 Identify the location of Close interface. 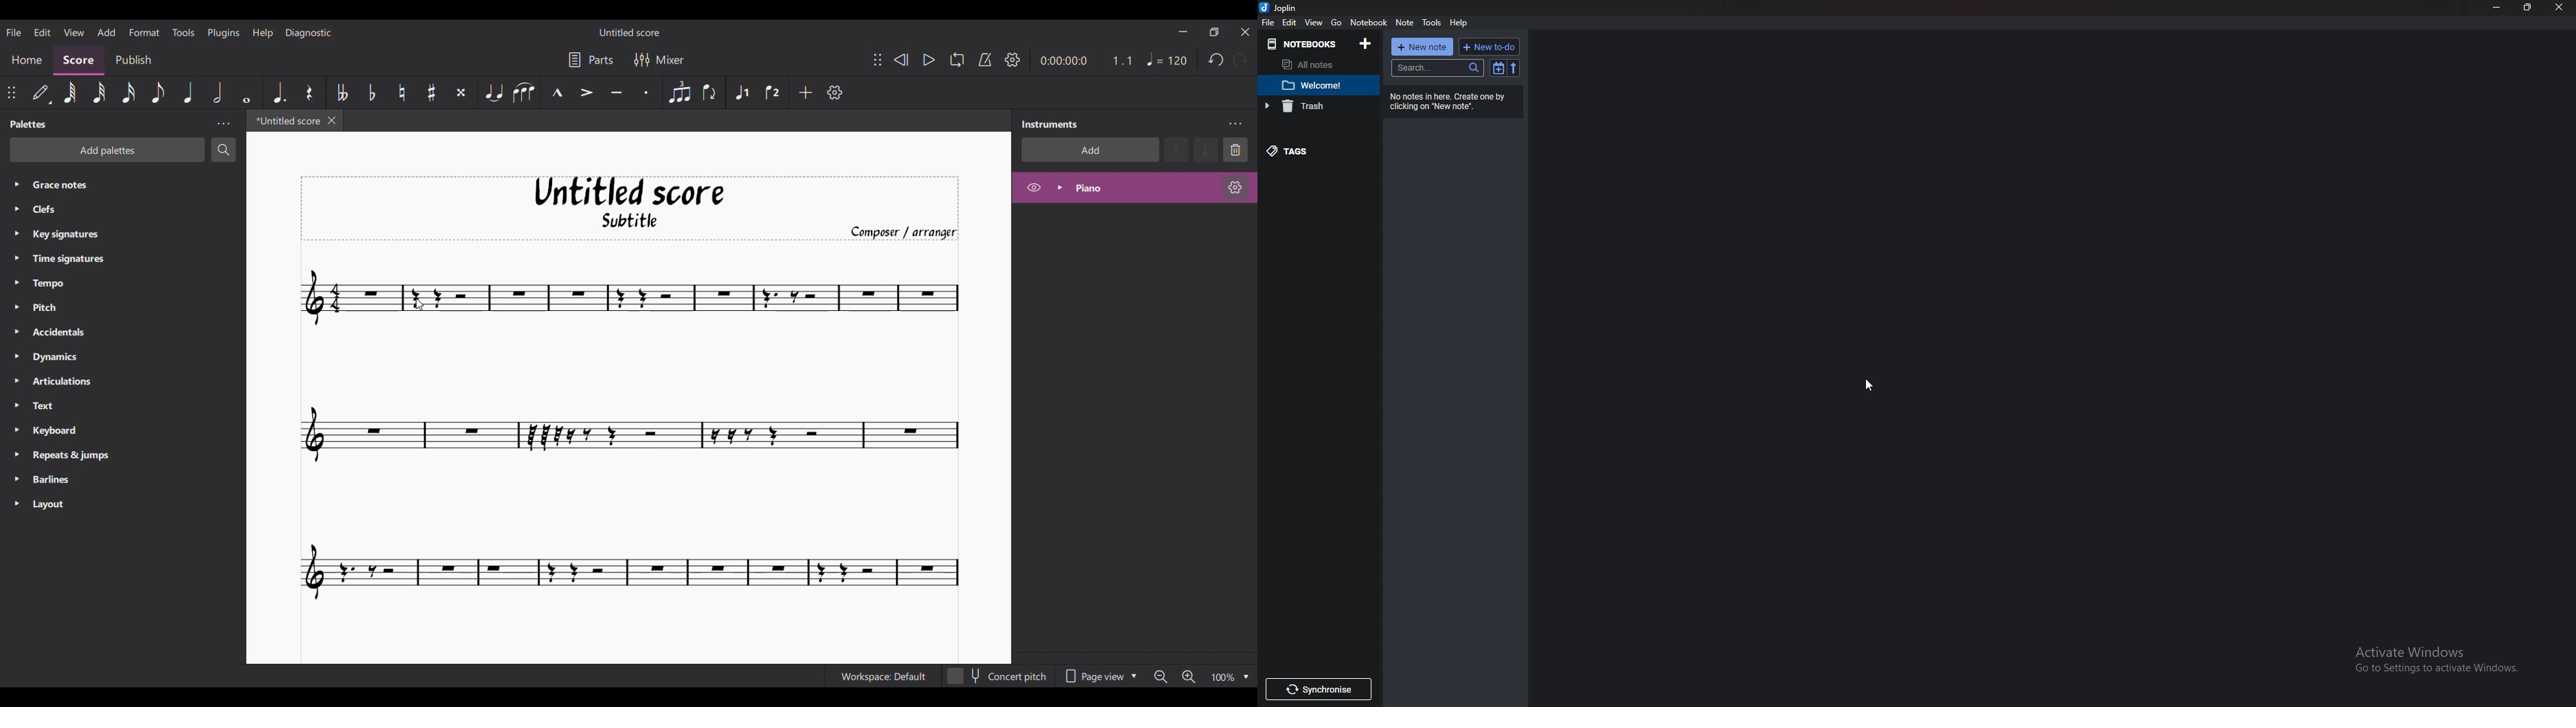
(1245, 32).